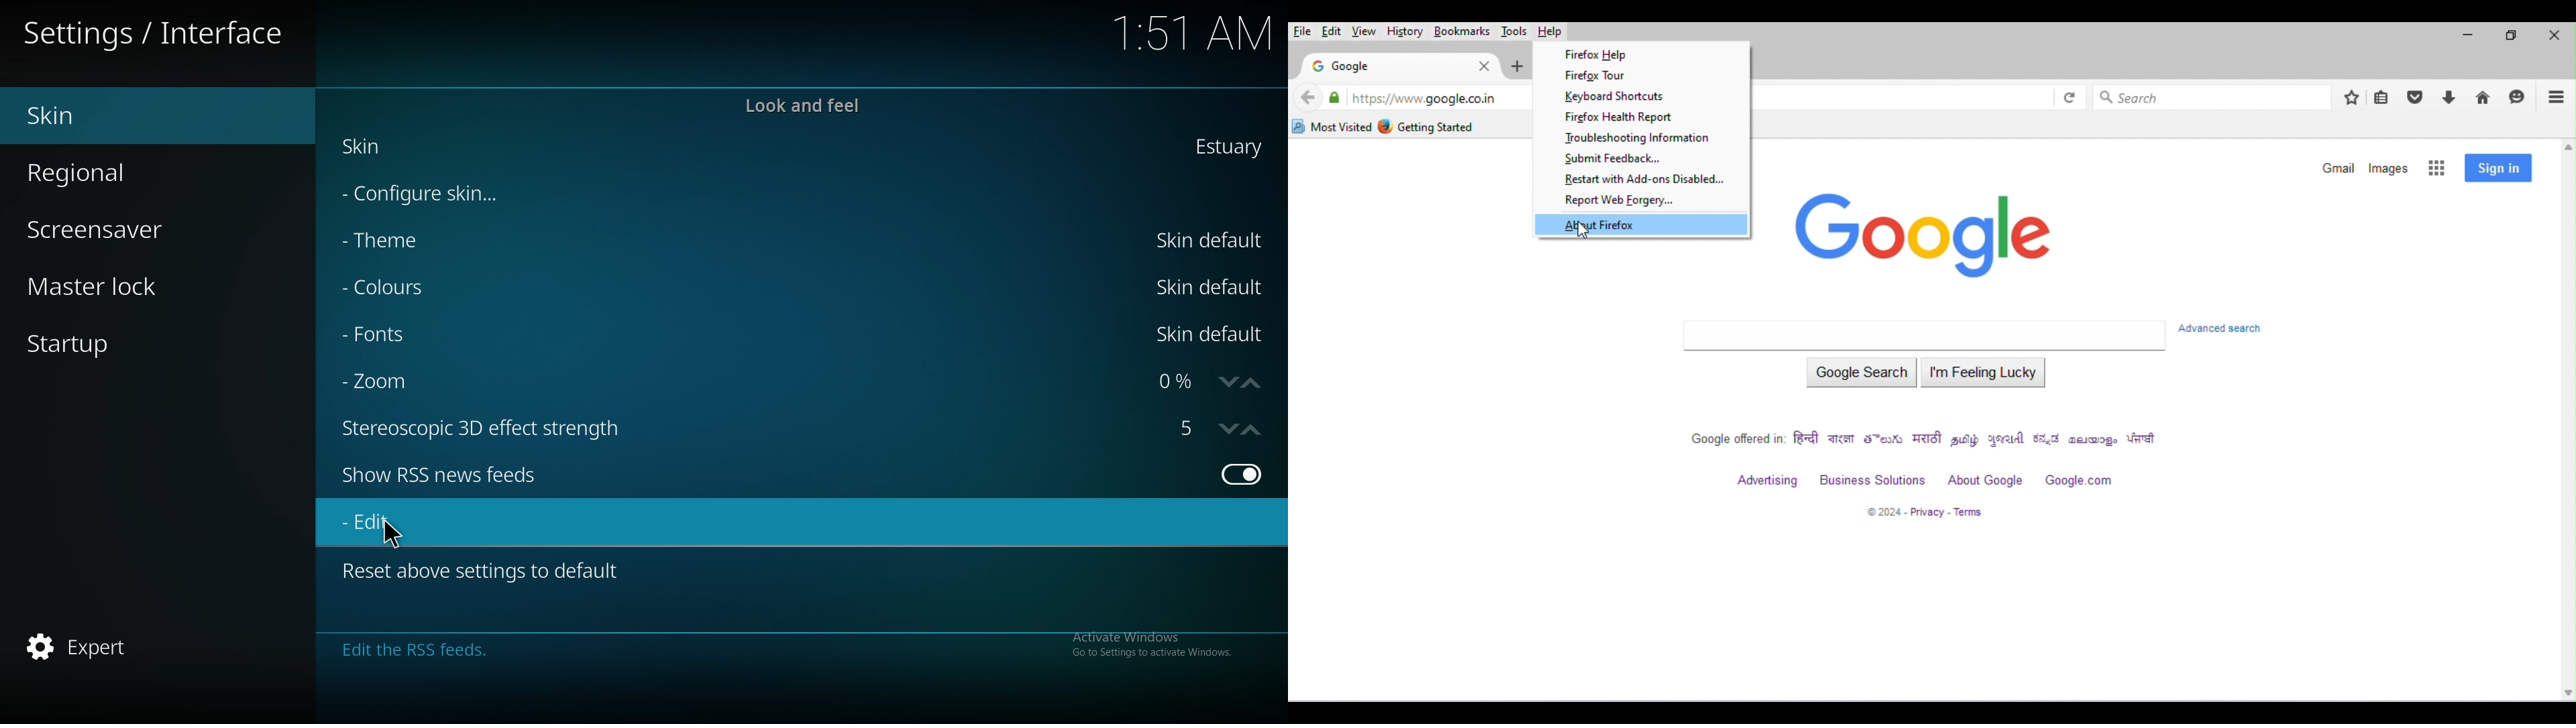 Image resolution: width=2576 pixels, height=728 pixels. What do you see at coordinates (1210, 286) in the screenshot?
I see `skin default` at bounding box center [1210, 286].